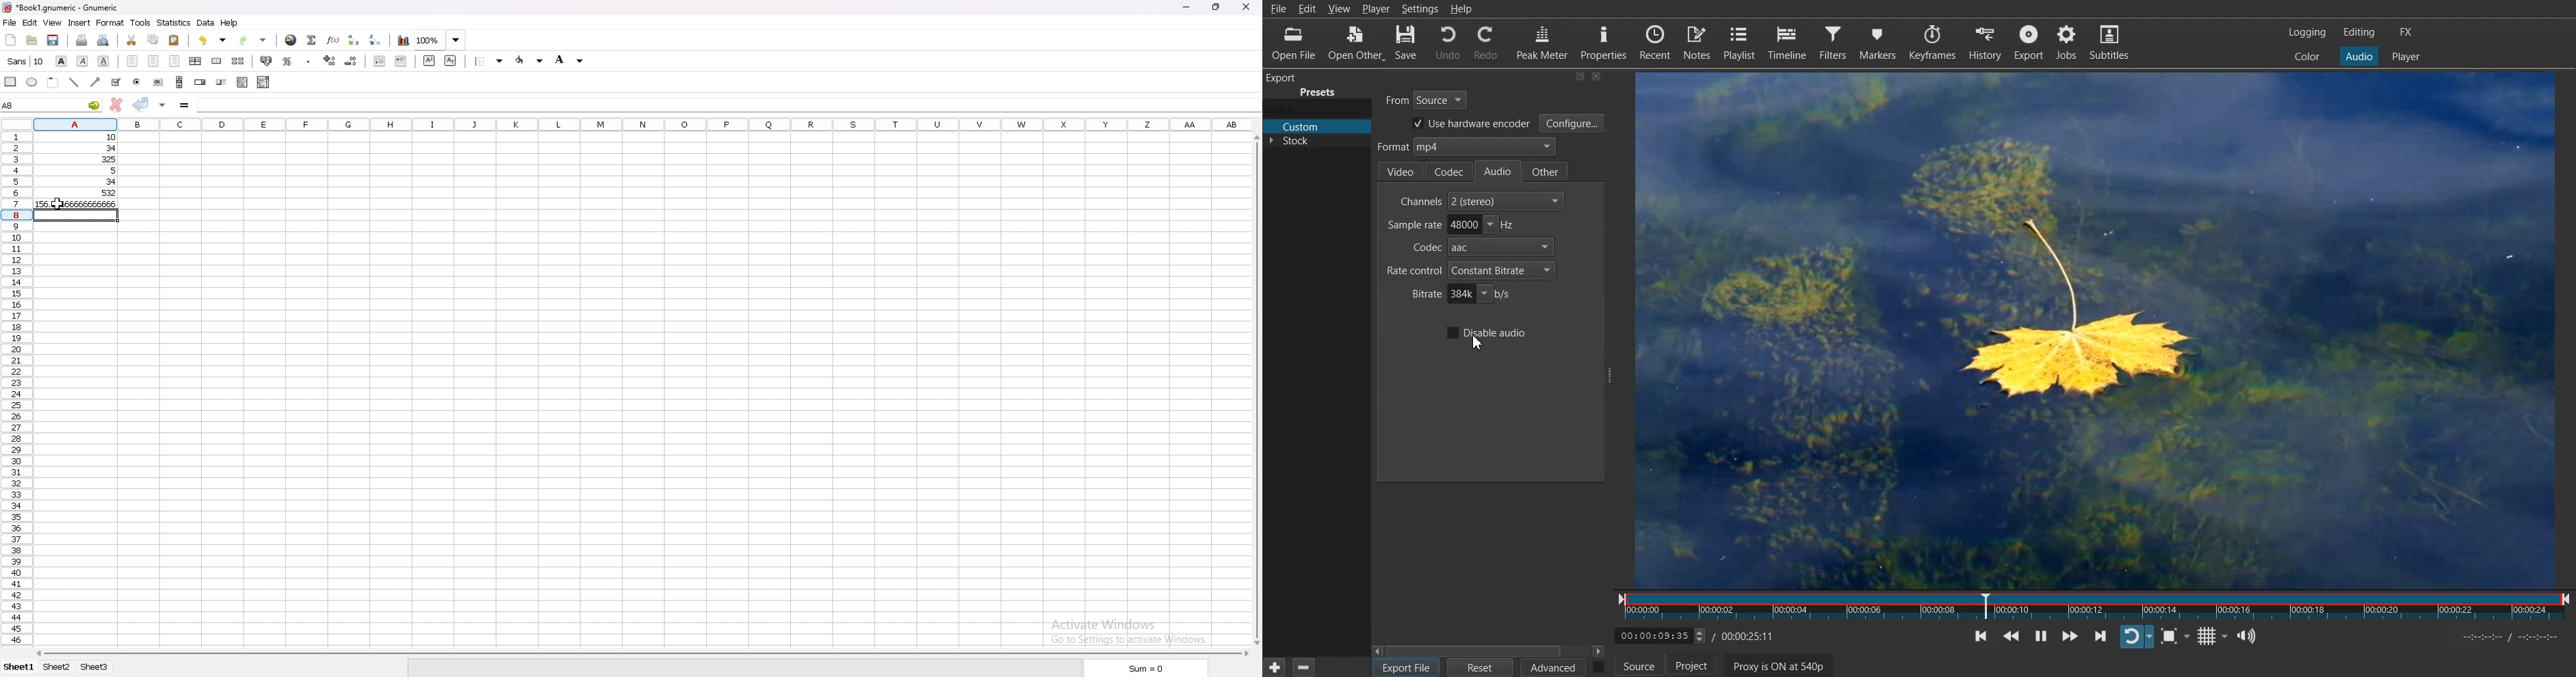 This screenshot has height=700, width=2576. I want to click on Show the volume control, so click(2250, 635).